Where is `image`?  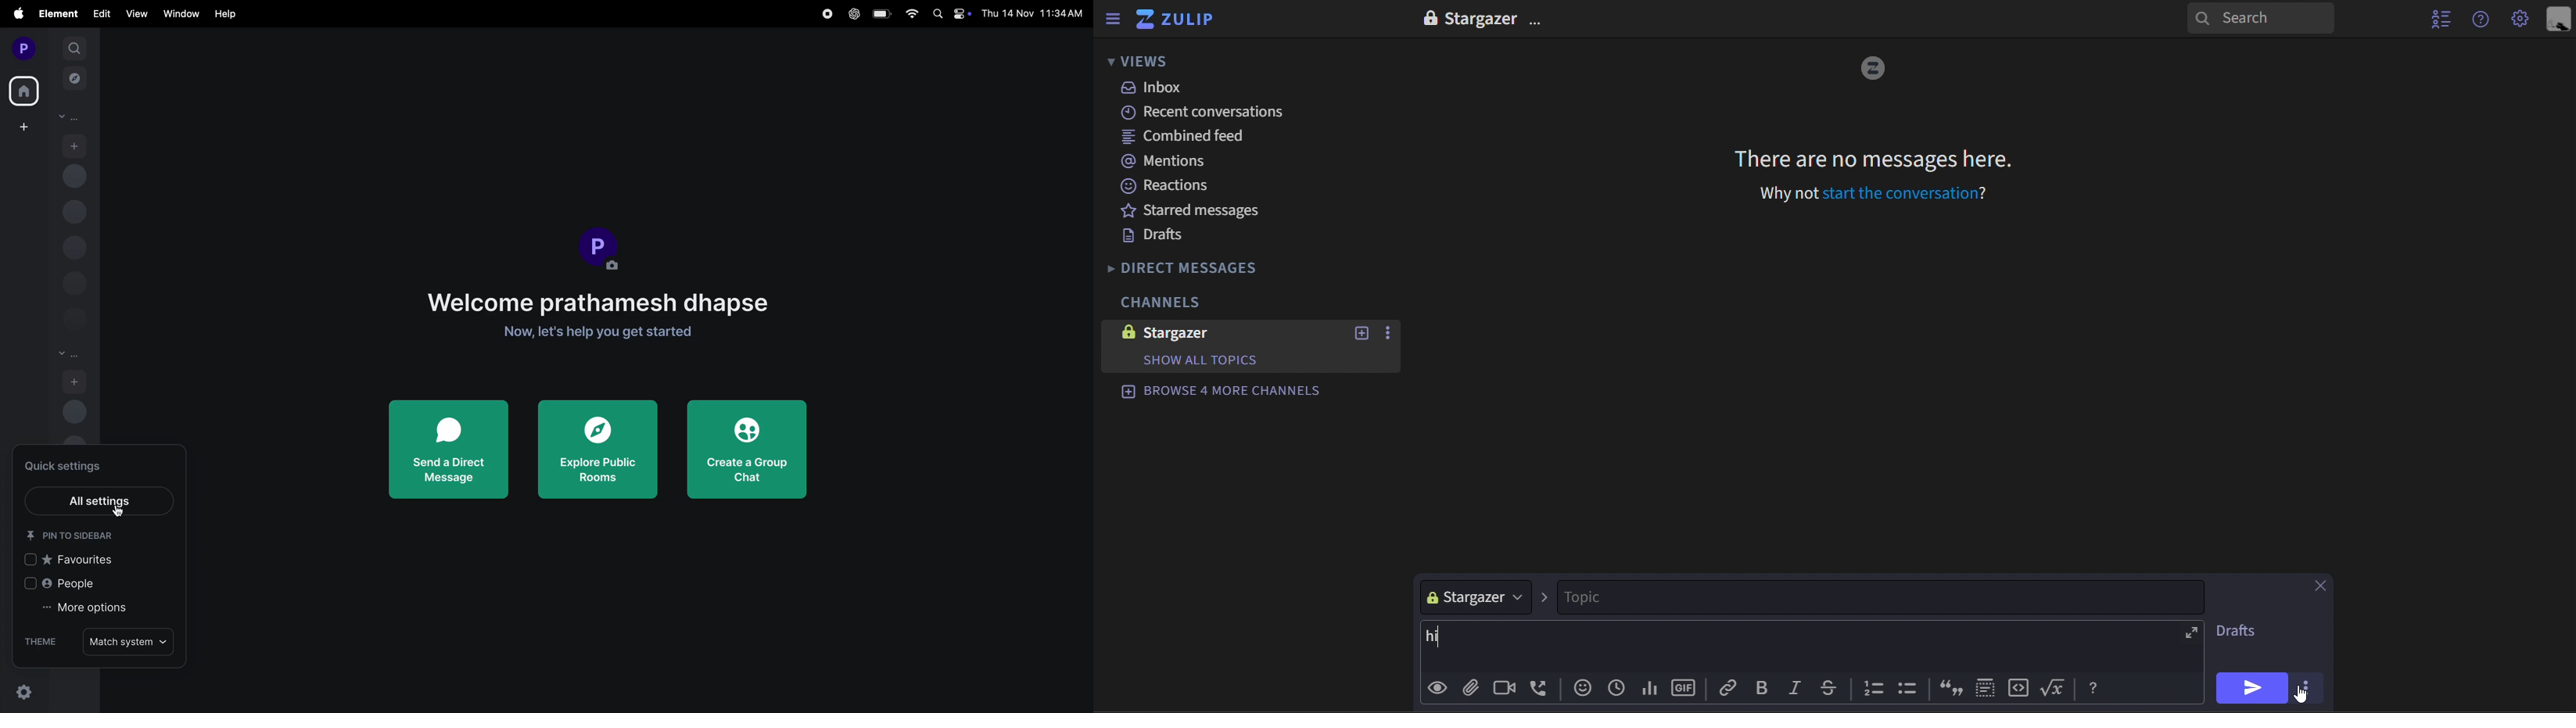
image is located at coordinates (1873, 69).